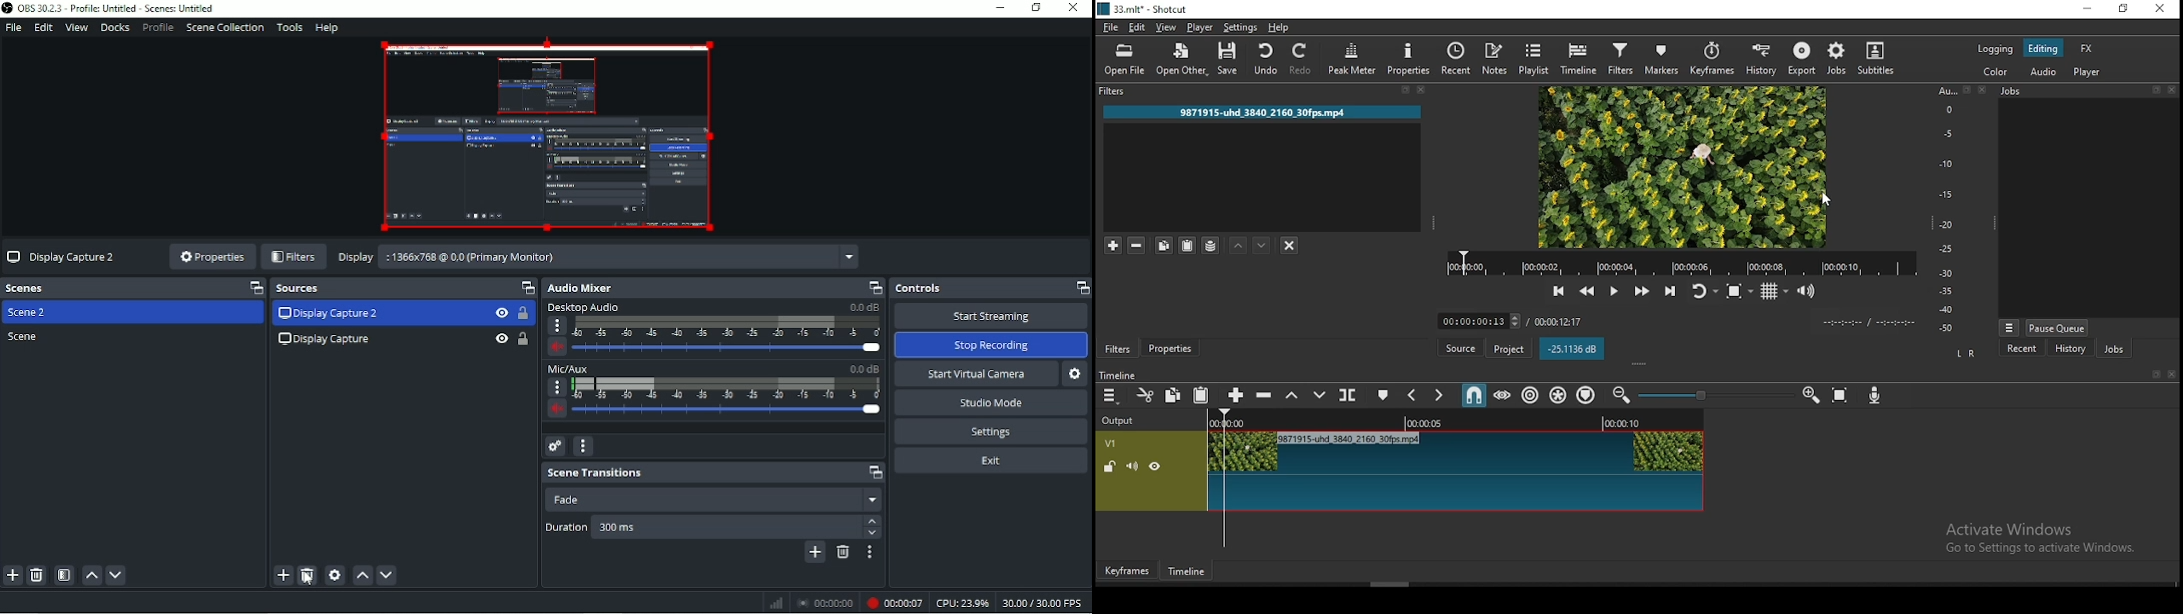 Image resolution: width=2184 pixels, height=616 pixels. What do you see at coordinates (501, 313) in the screenshot?
I see `Hide` at bounding box center [501, 313].